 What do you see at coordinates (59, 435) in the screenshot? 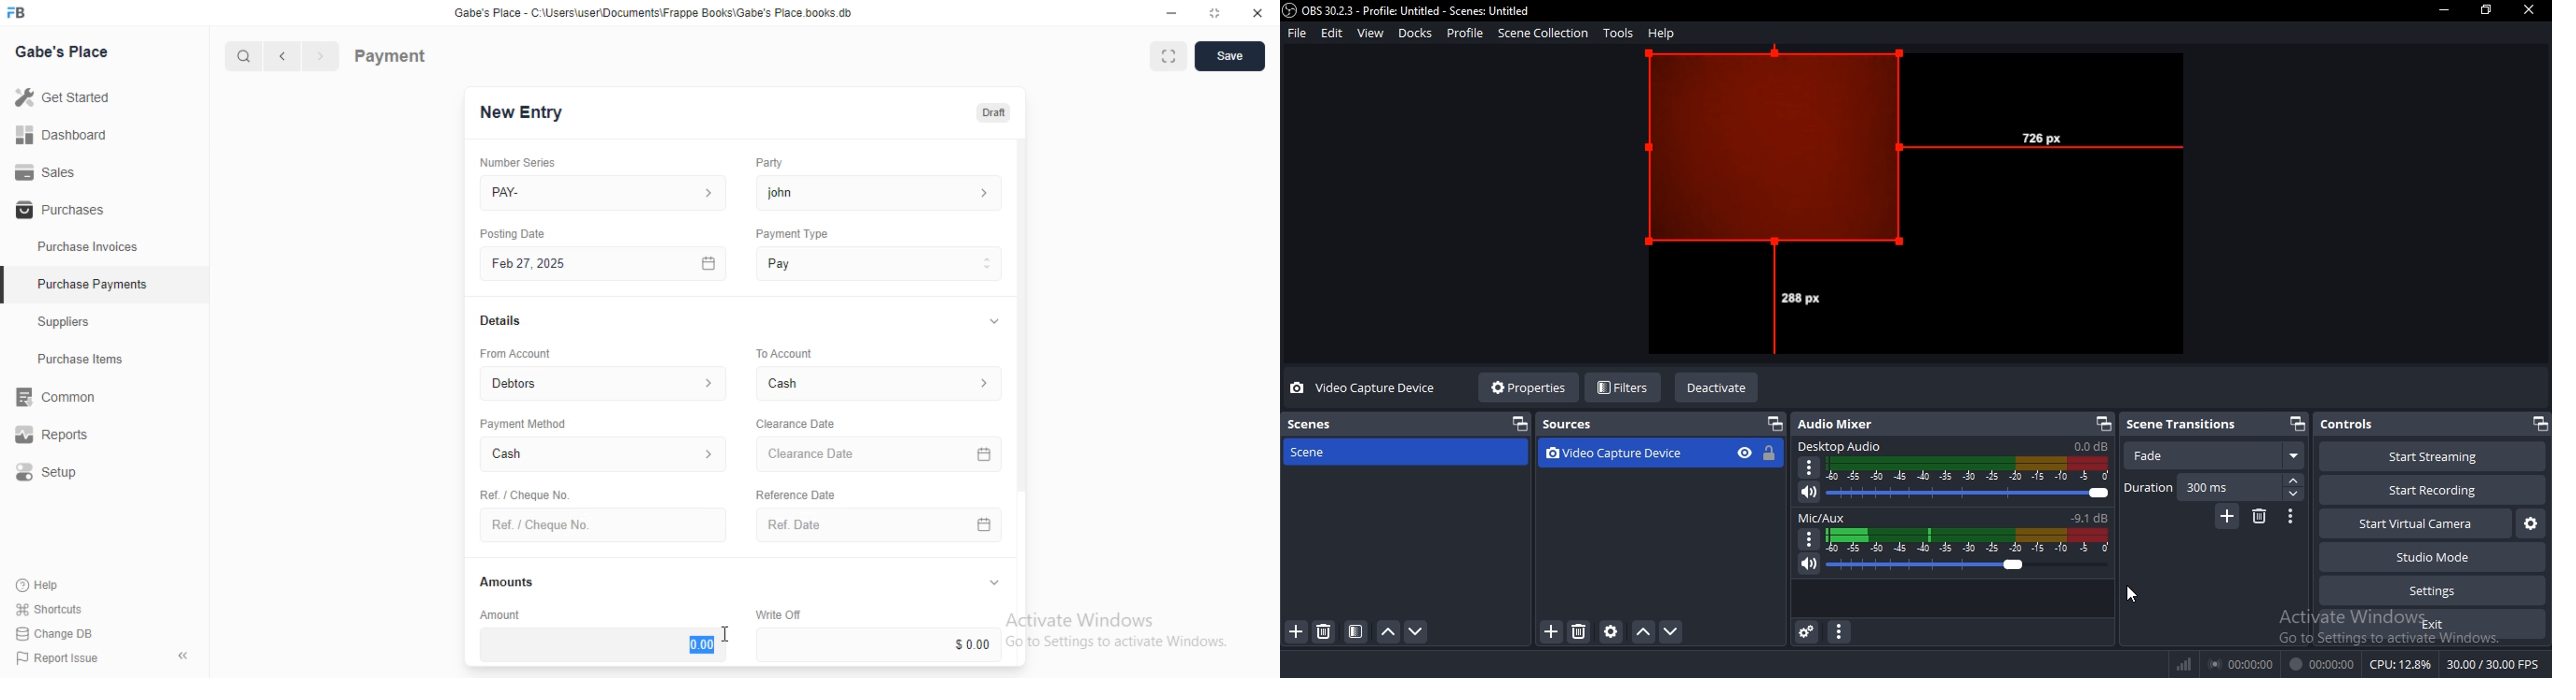
I see `Reports.` at bounding box center [59, 435].